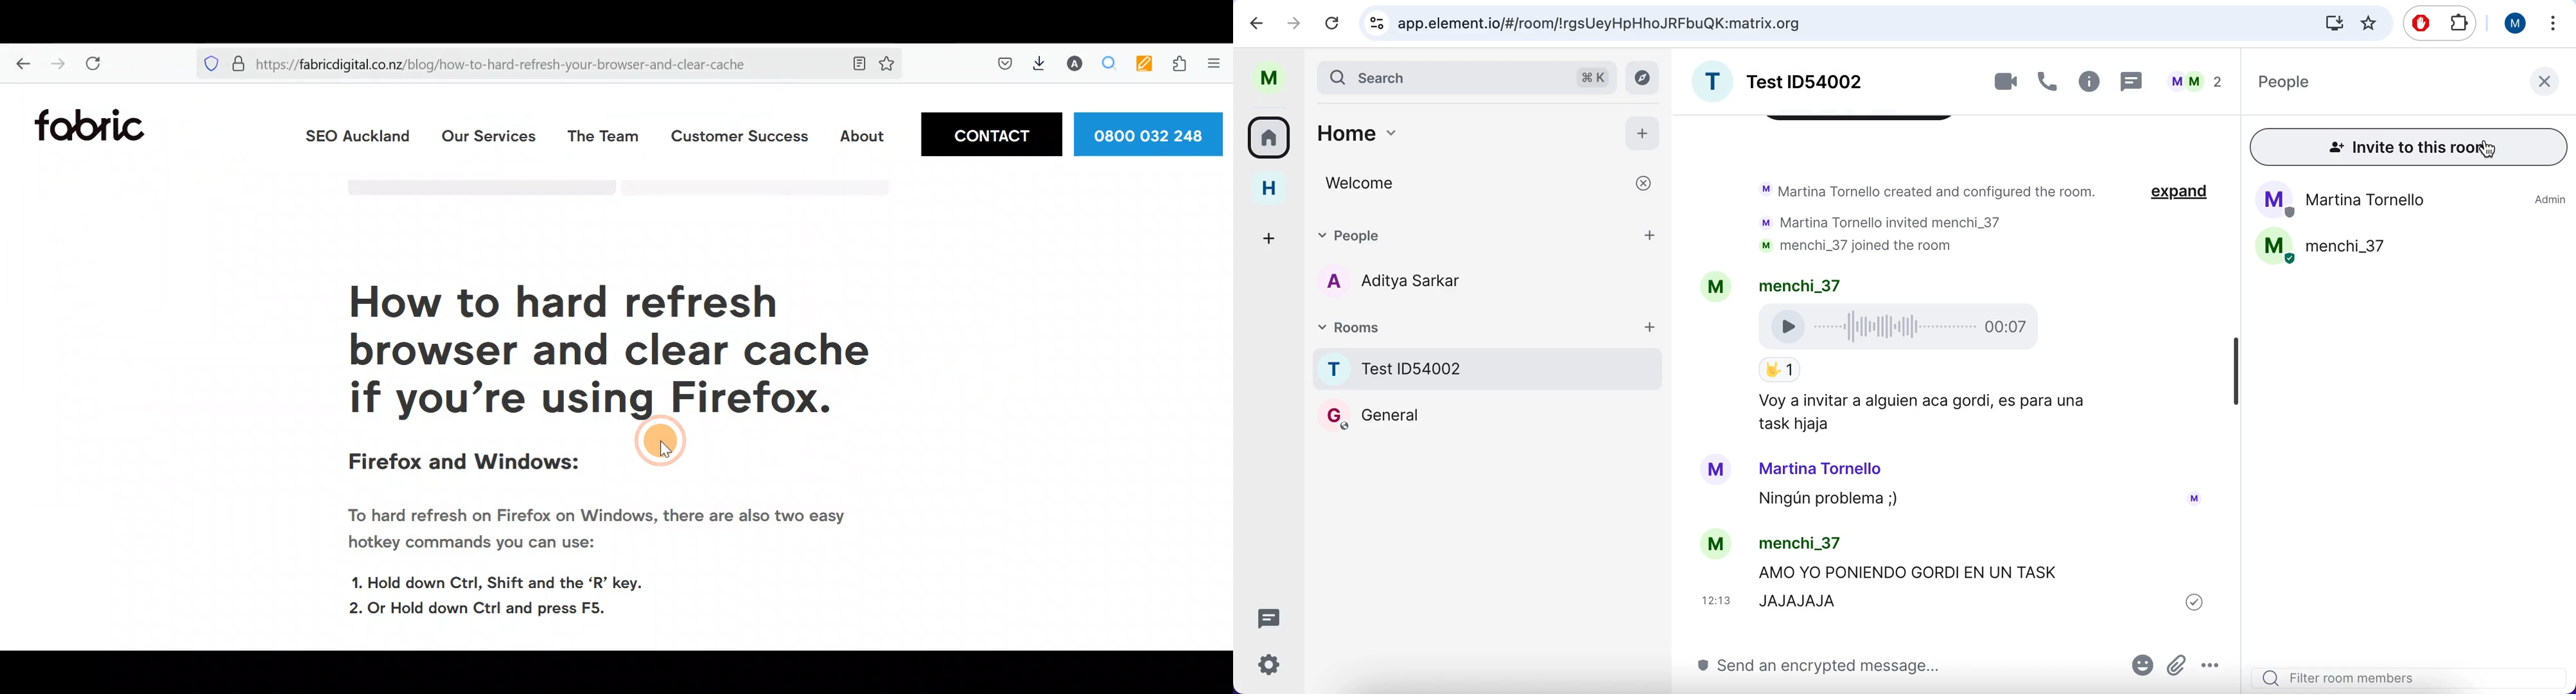  What do you see at coordinates (1078, 64) in the screenshot?
I see `Account` at bounding box center [1078, 64].